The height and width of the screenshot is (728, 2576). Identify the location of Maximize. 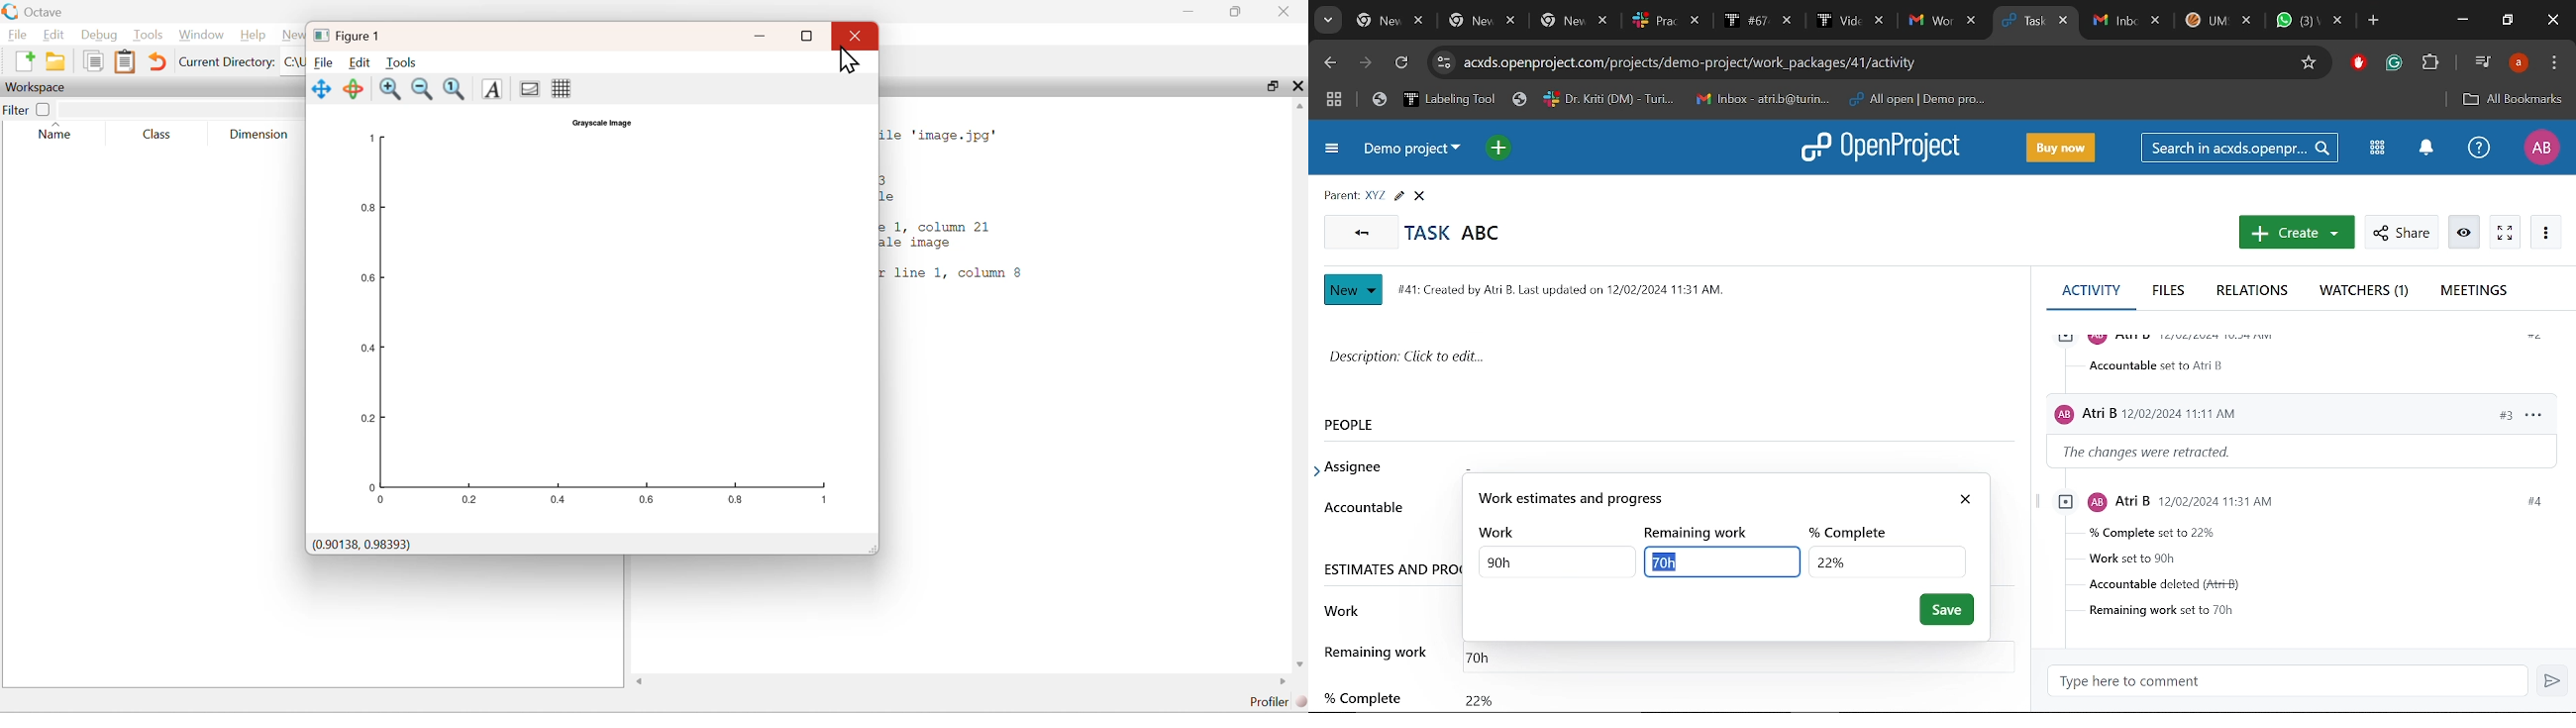
(1241, 11).